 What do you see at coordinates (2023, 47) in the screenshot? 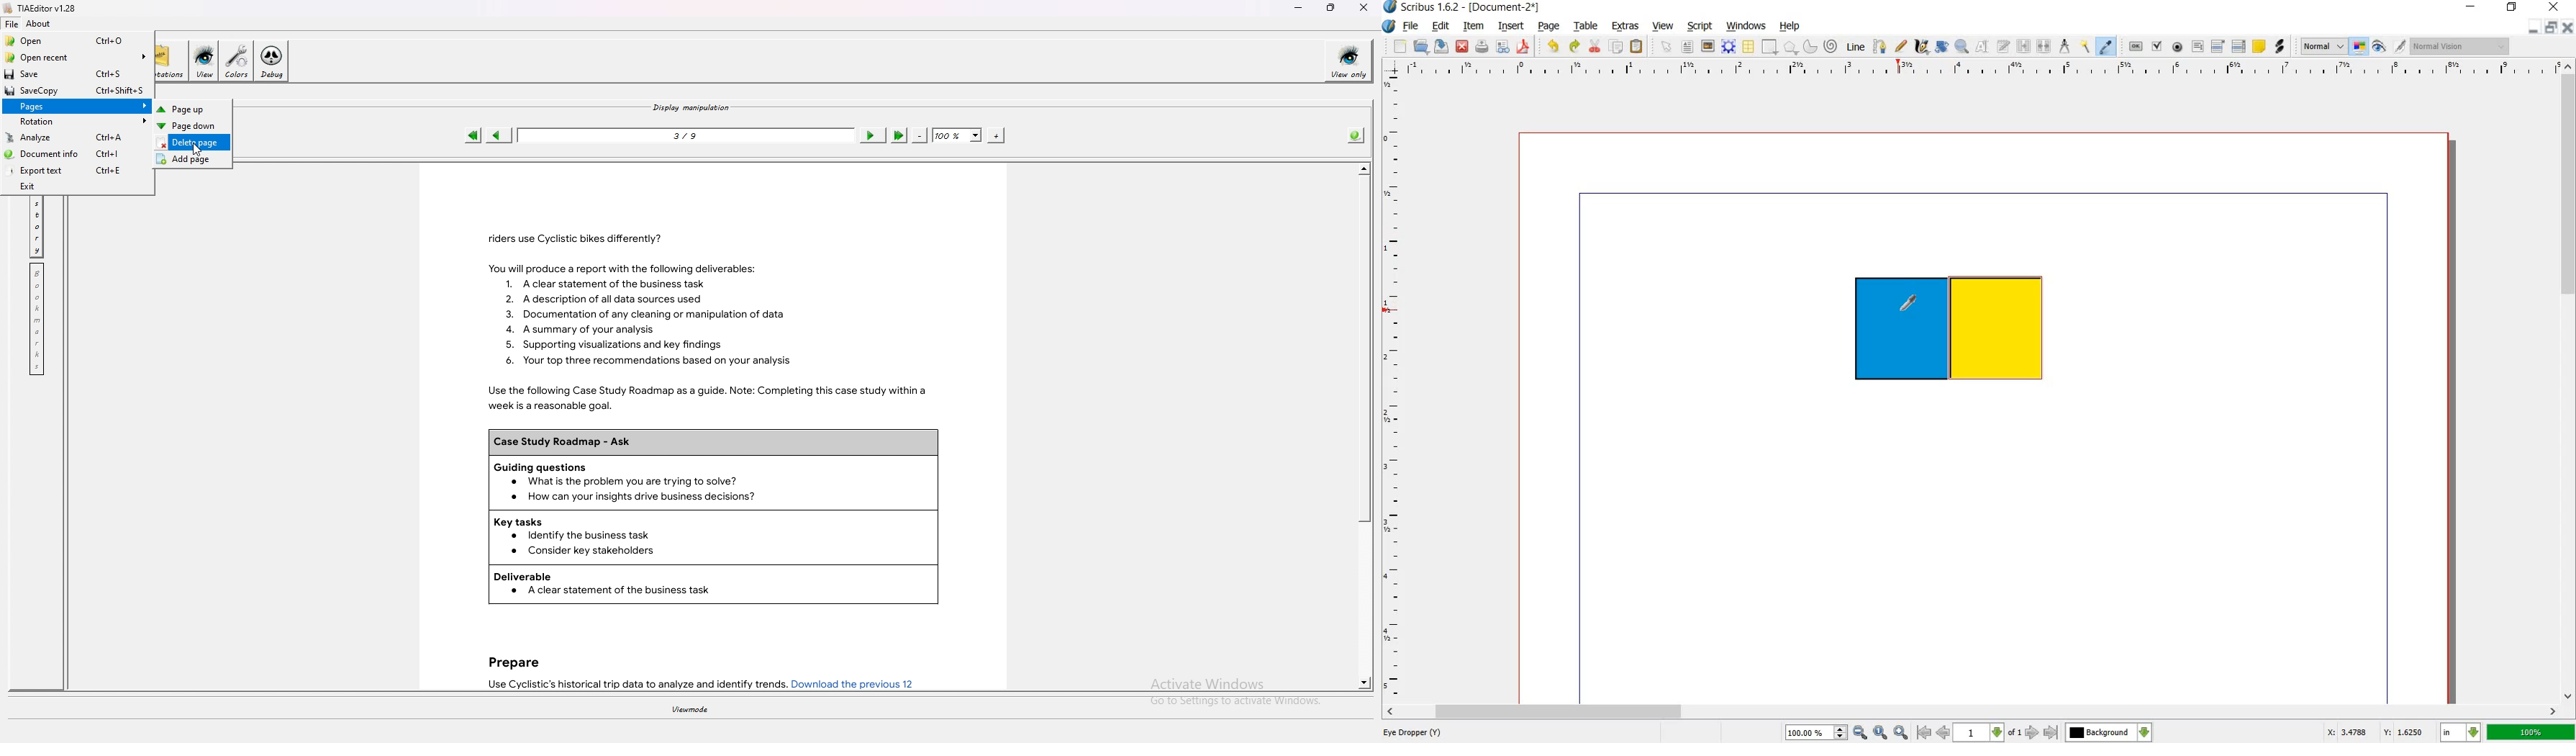
I see `link text frame` at bounding box center [2023, 47].